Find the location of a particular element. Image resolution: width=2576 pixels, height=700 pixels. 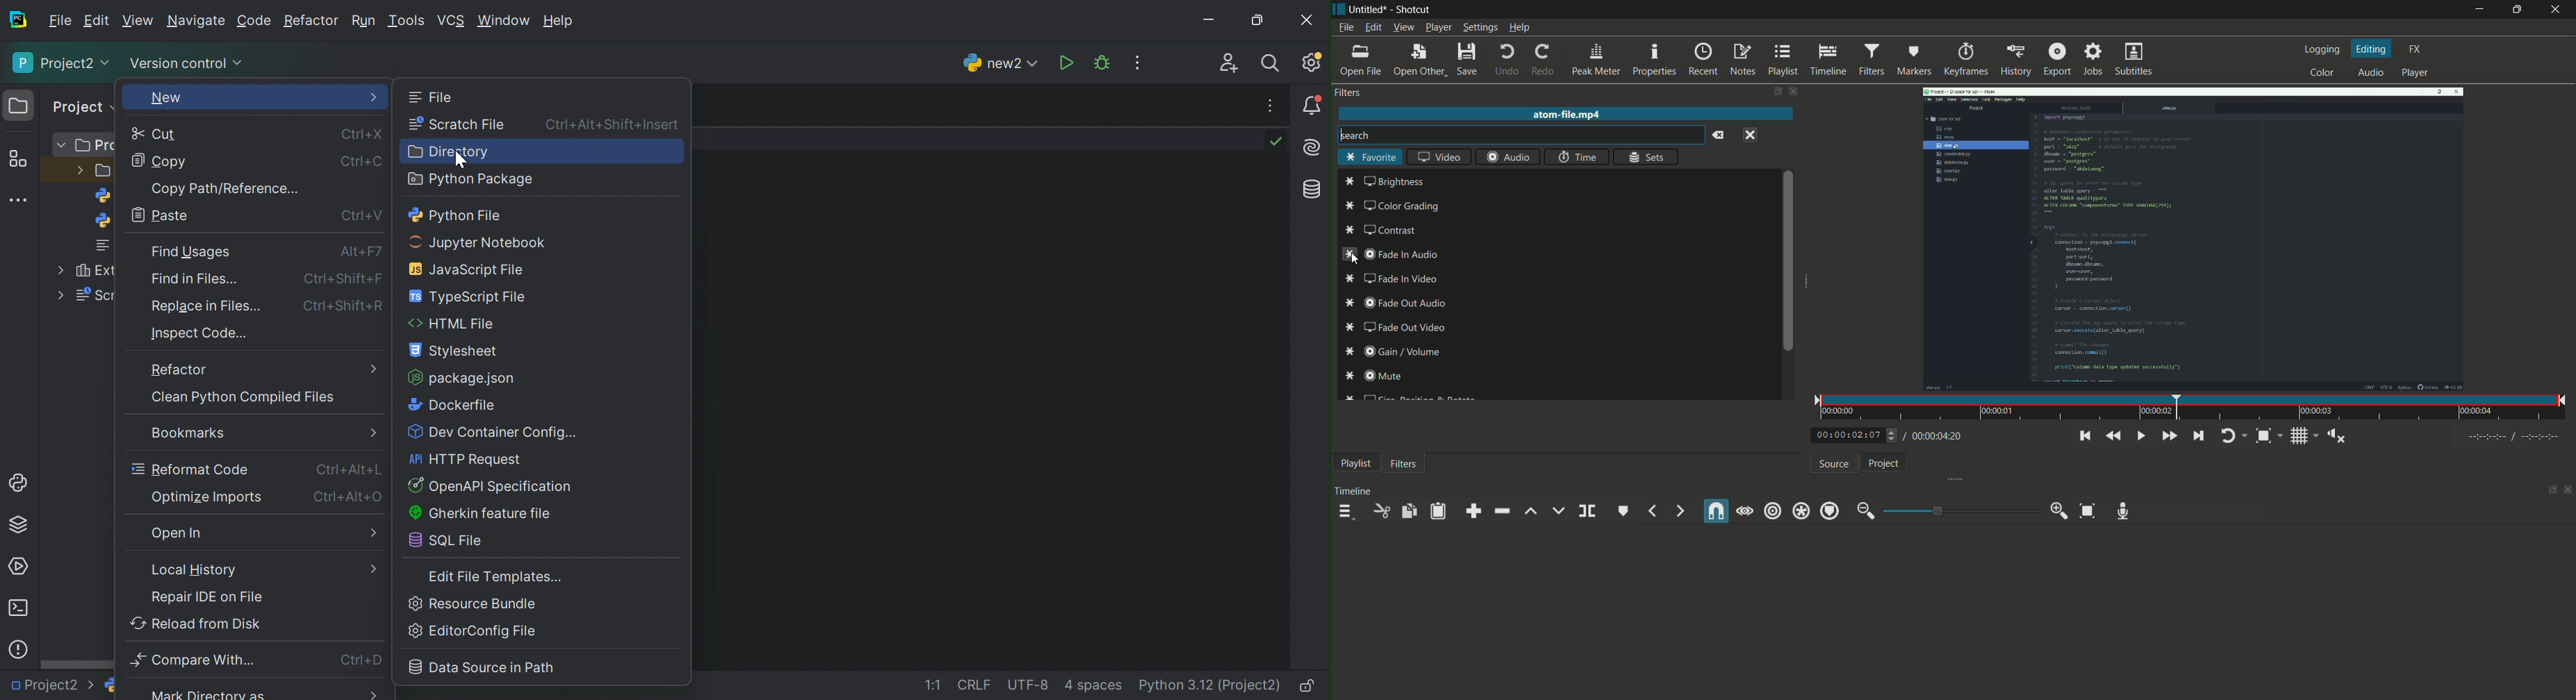

File is located at coordinates (58, 22).